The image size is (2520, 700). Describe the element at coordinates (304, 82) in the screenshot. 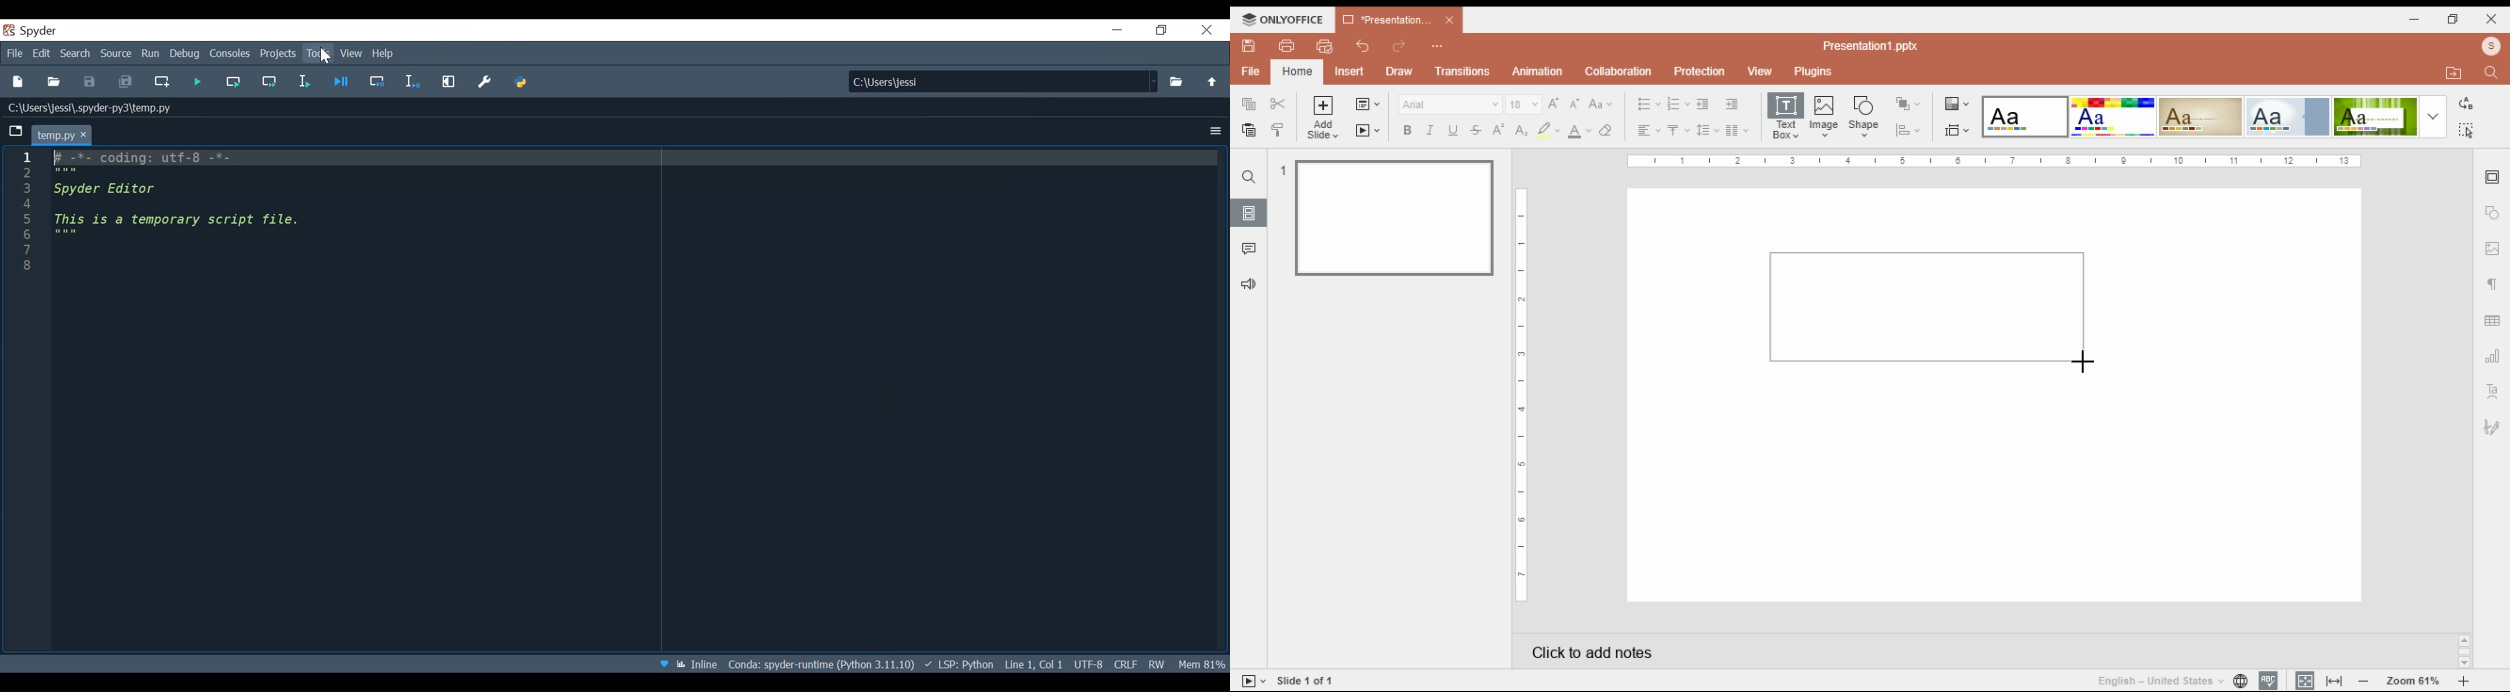

I see `Run selection or current line` at that location.